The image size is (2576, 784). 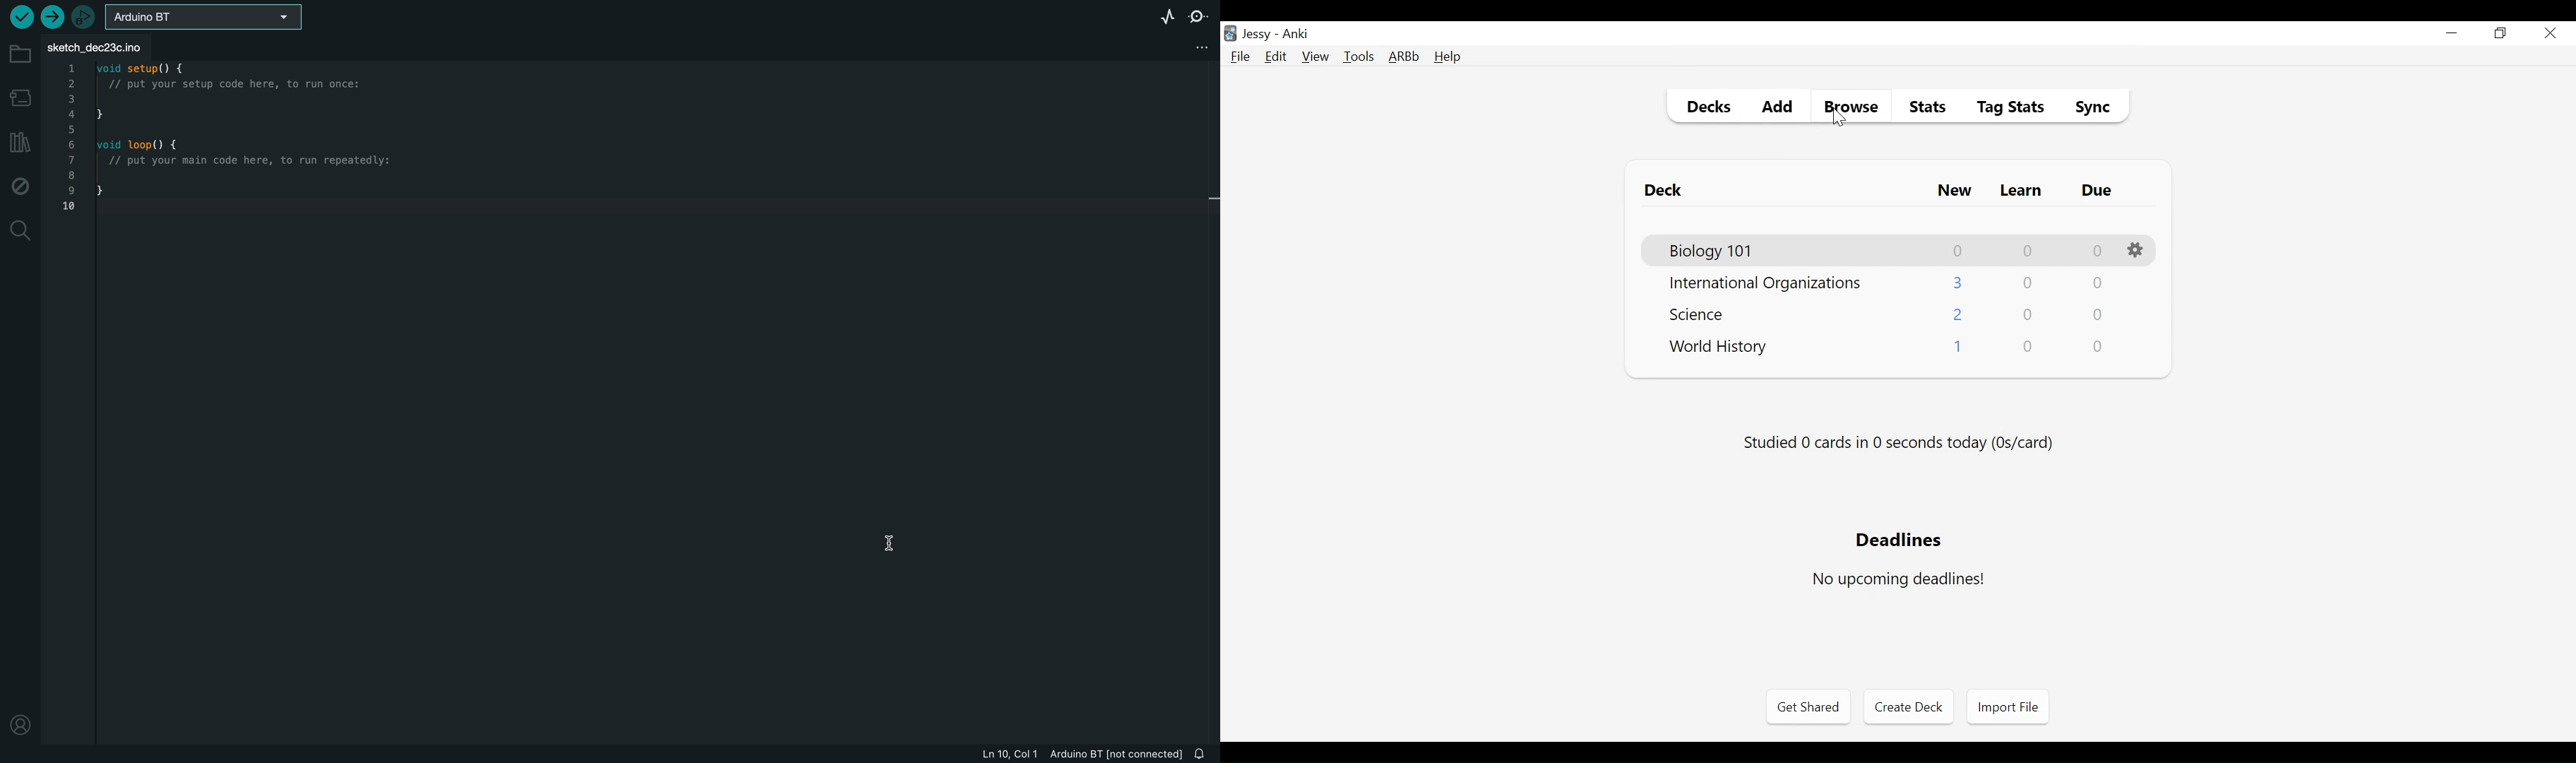 What do you see at coordinates (1957, 349) in the screenshot?
I see `New Card Count` at bounding box center [1957, 349].